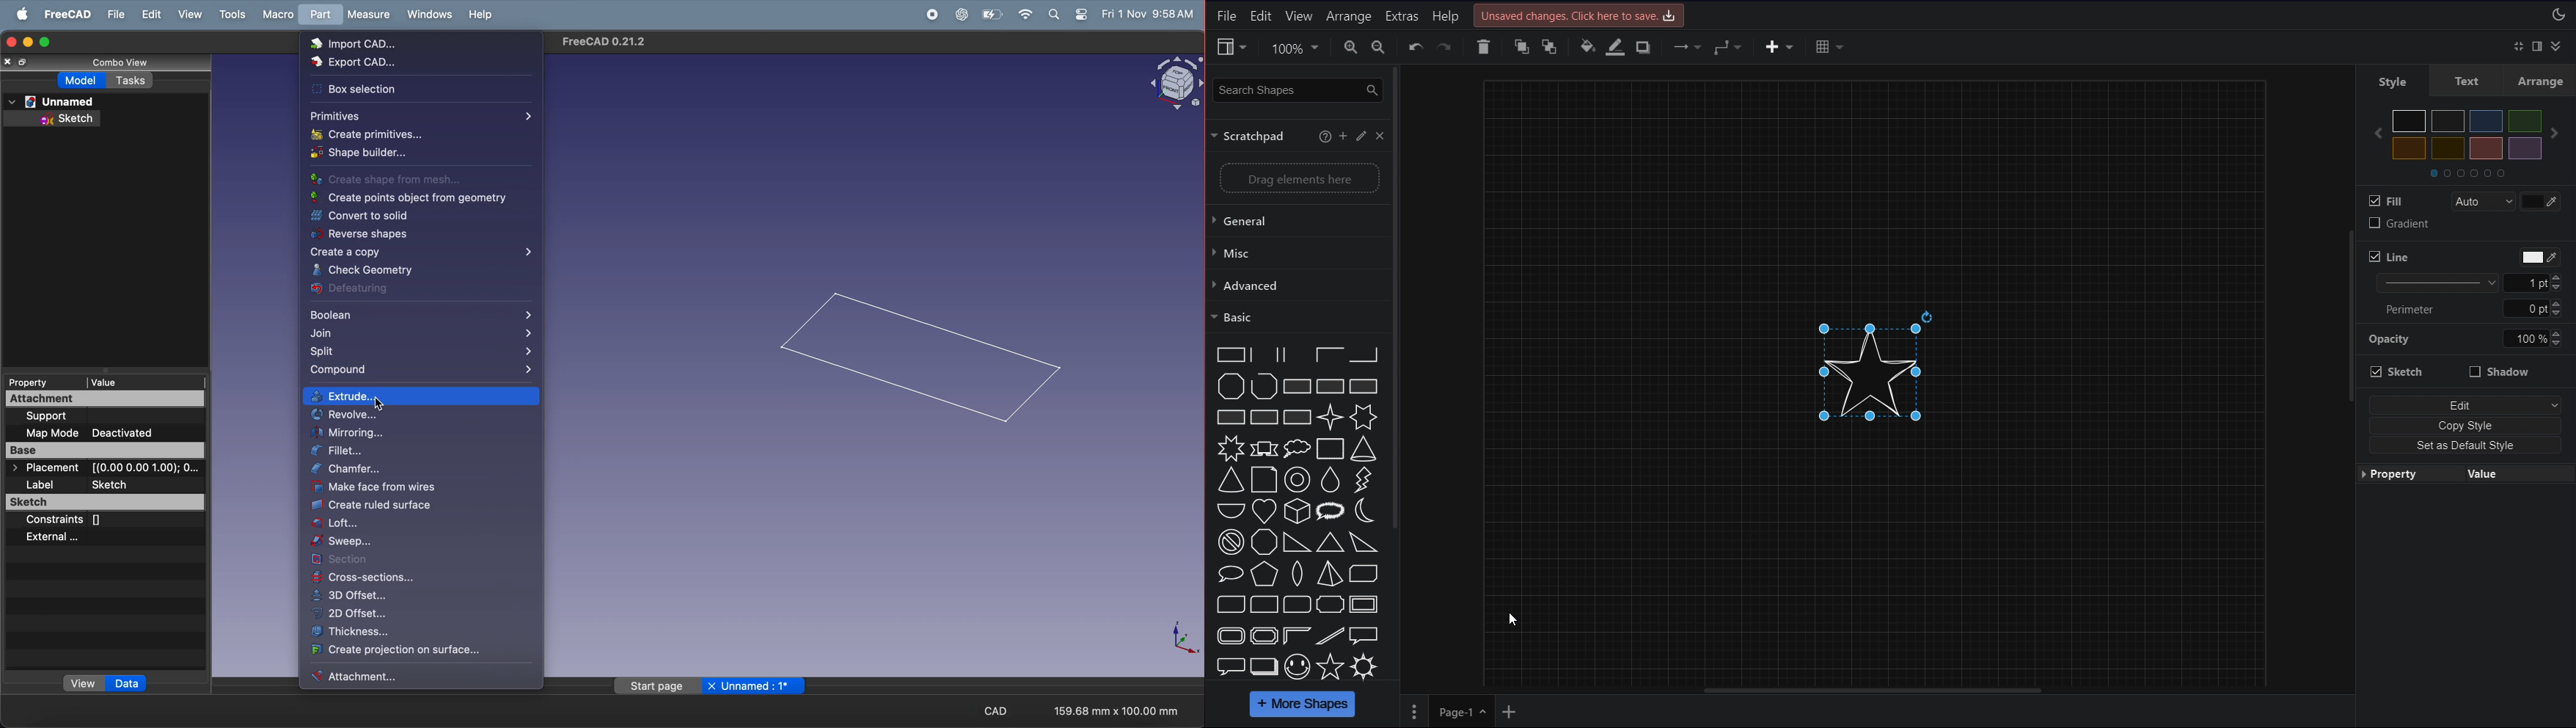 The height and width of the screenshot is (728, 2576). Describe the element at coordinates (1261, 17) in the screenshot. I see `Edit` at that location.